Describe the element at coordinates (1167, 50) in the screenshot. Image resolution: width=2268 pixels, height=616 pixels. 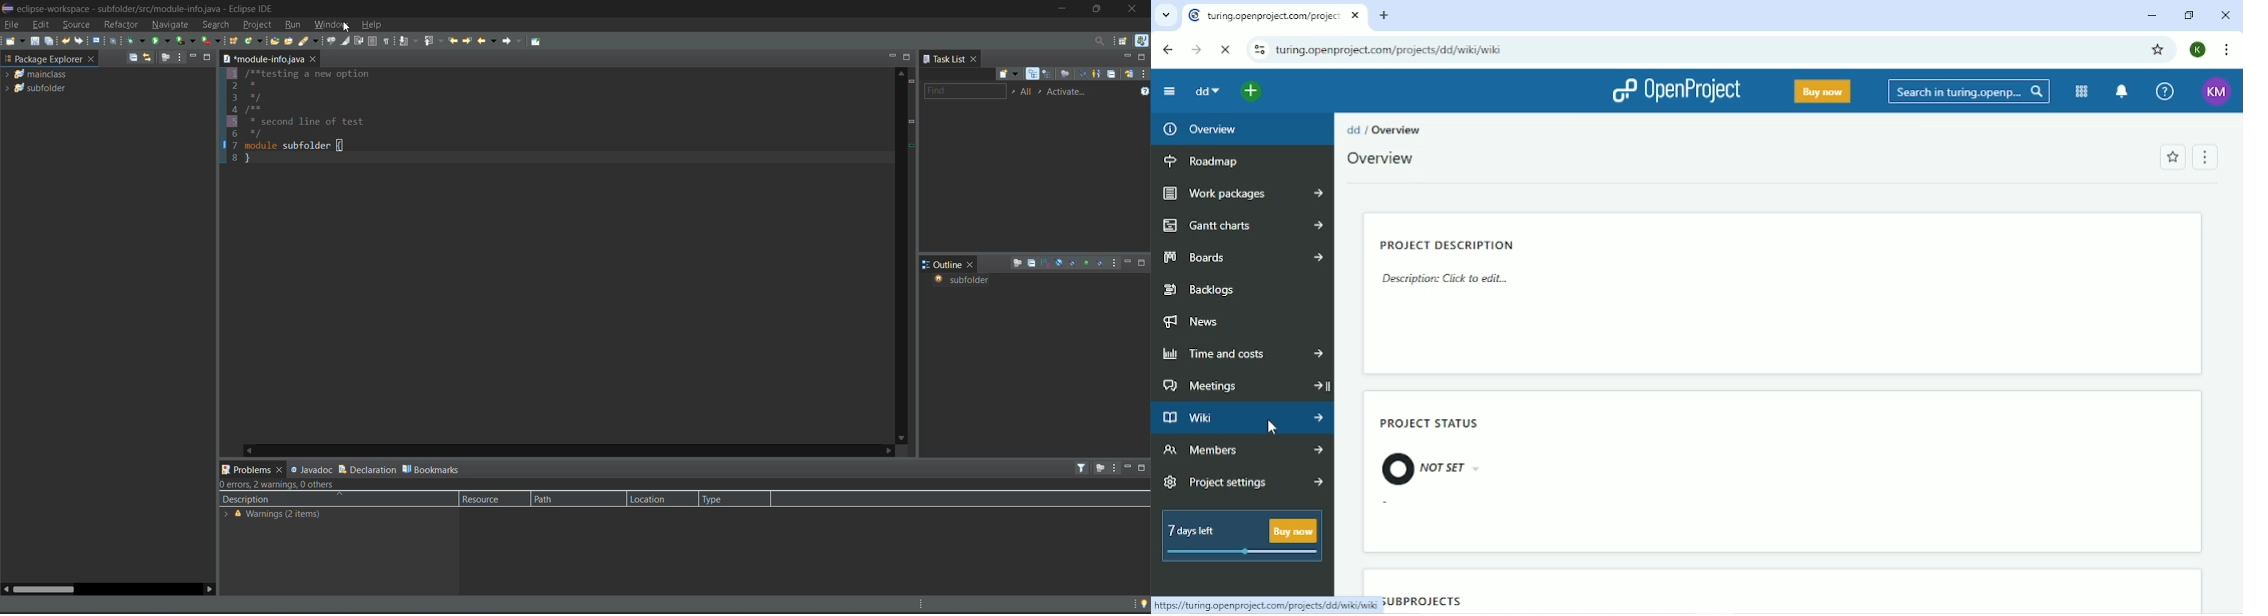
I see `Back` at that location.